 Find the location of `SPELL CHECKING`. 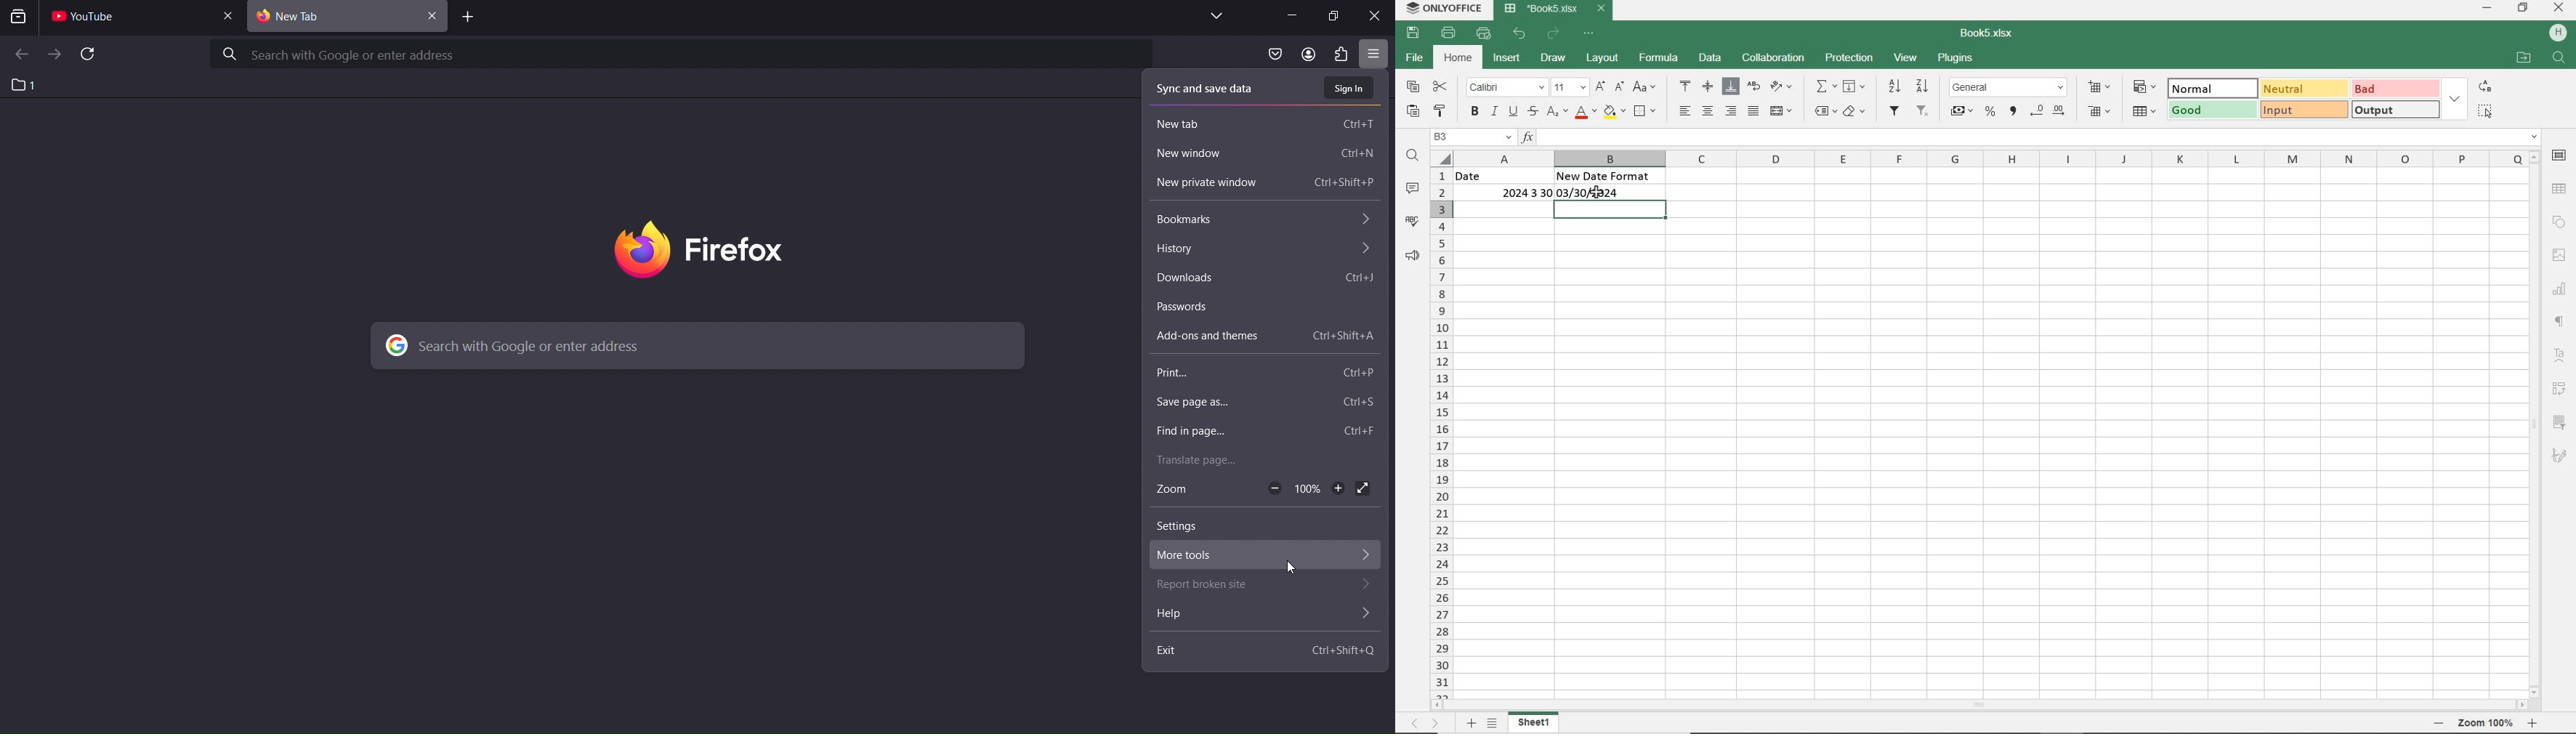

SPELL CHECKING is located at coordinates (1413, 221).